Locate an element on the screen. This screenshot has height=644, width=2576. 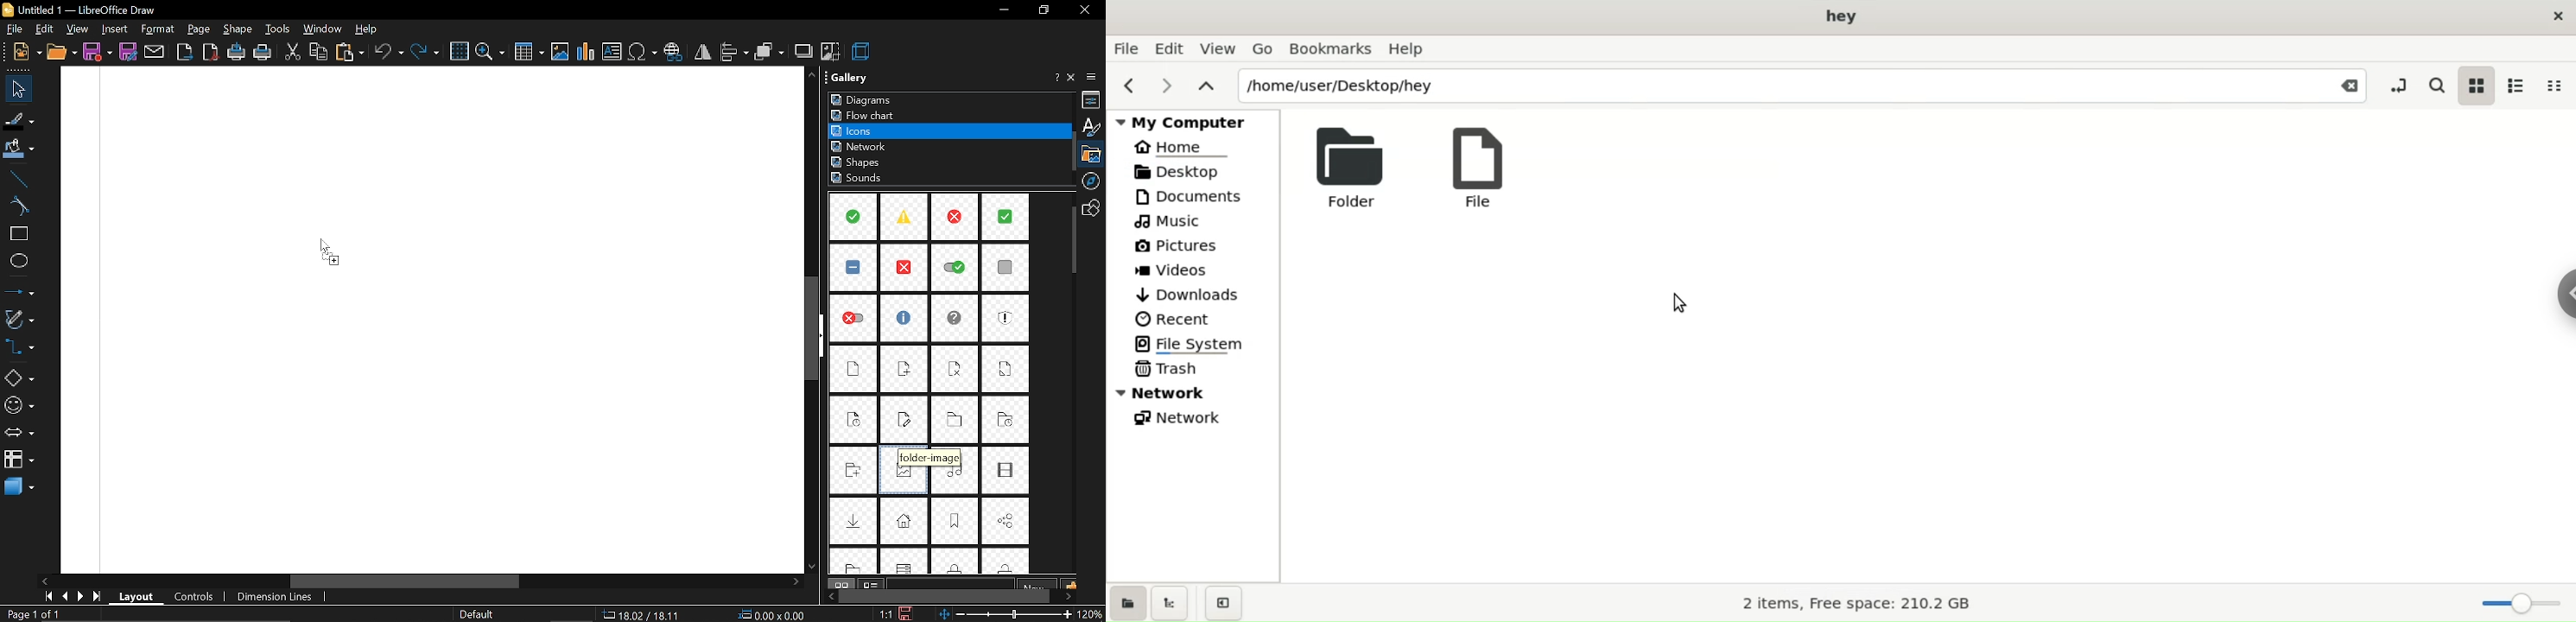
tools is located at coordinates (278, 29).